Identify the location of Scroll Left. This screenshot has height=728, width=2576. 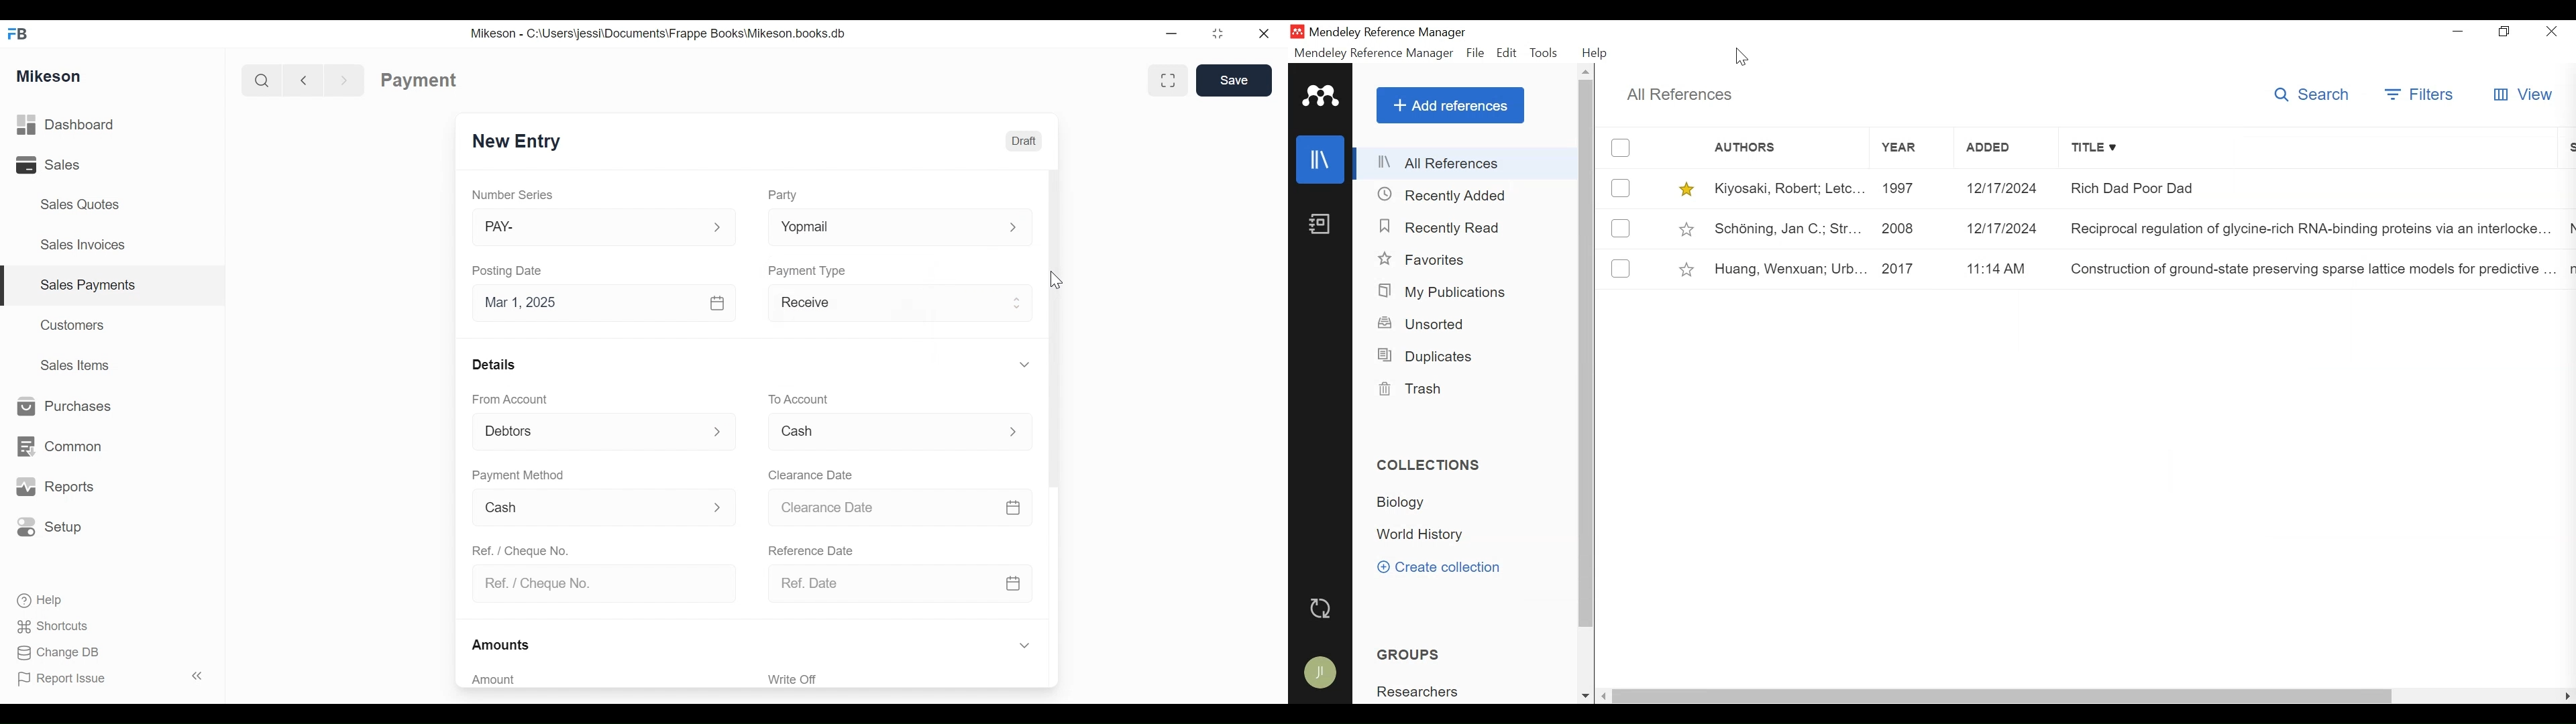
(1605, 696).